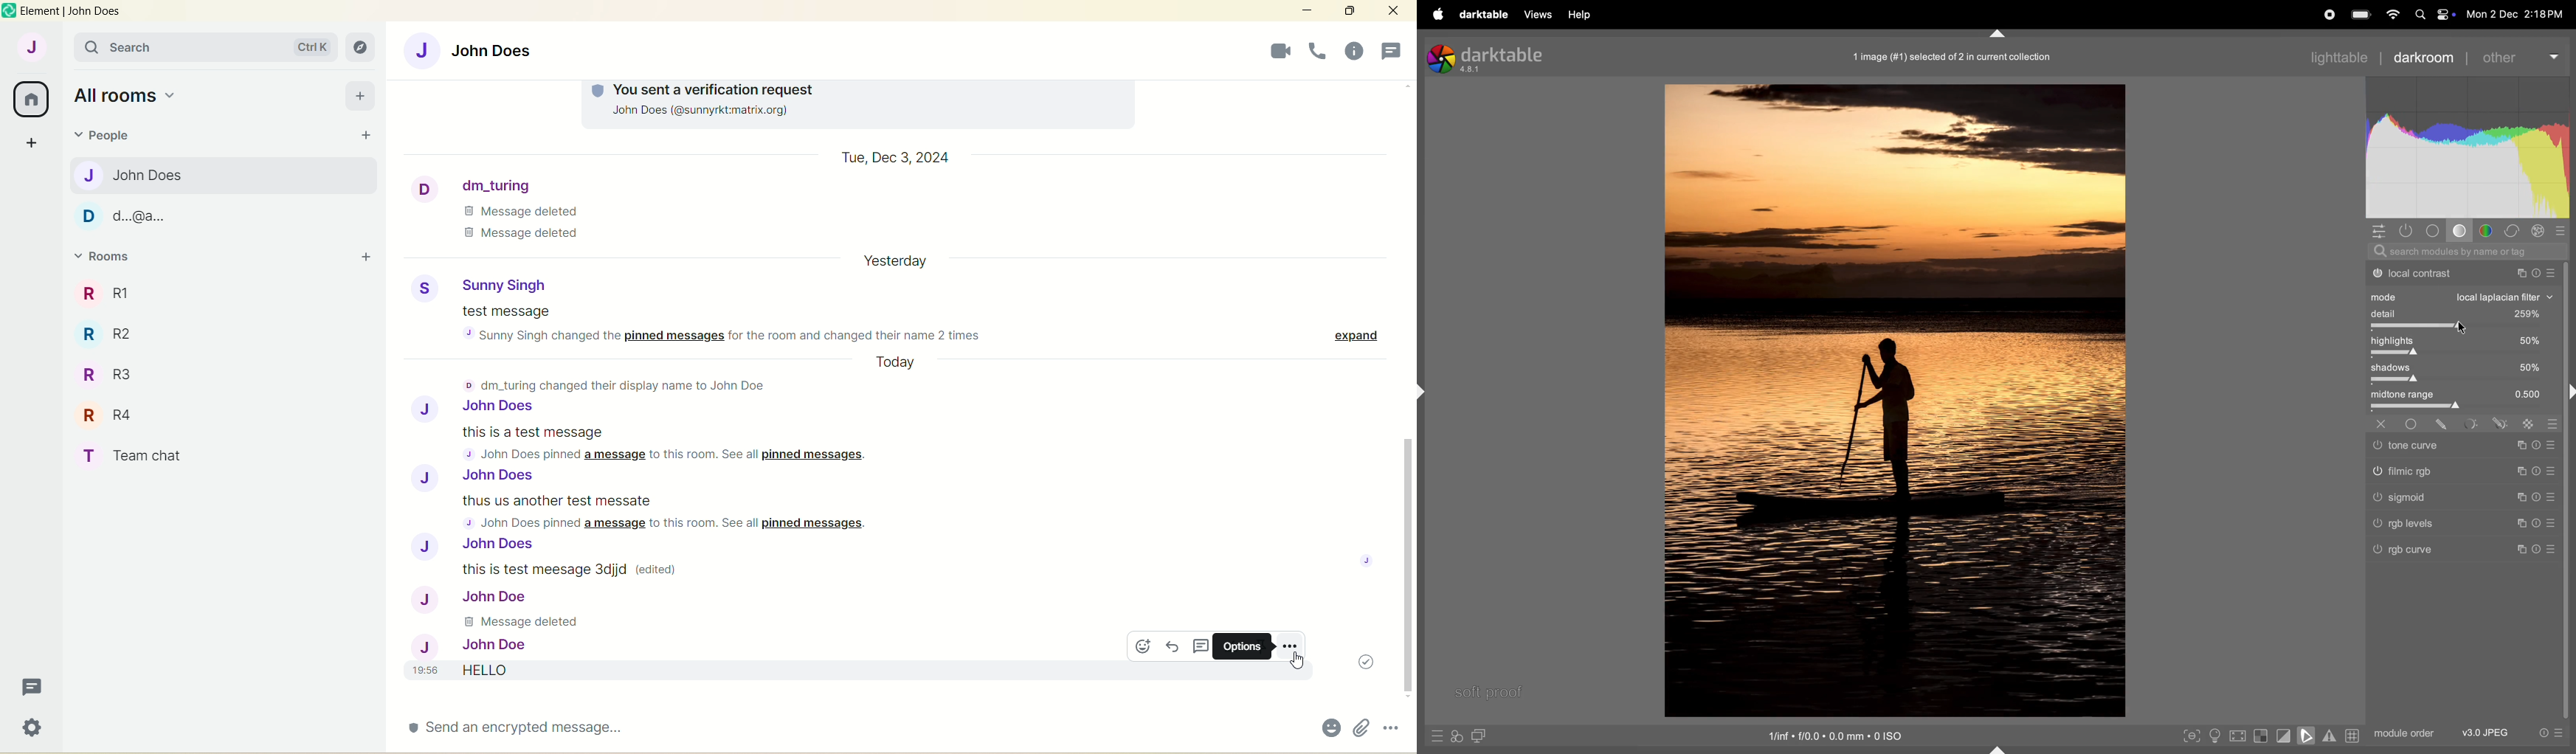 The height and width of the screenshot is (756, 2576). What do you see at coordinates (1831, 735) in the screenshot?
I see `iso` at bounding box center [1831, 735].